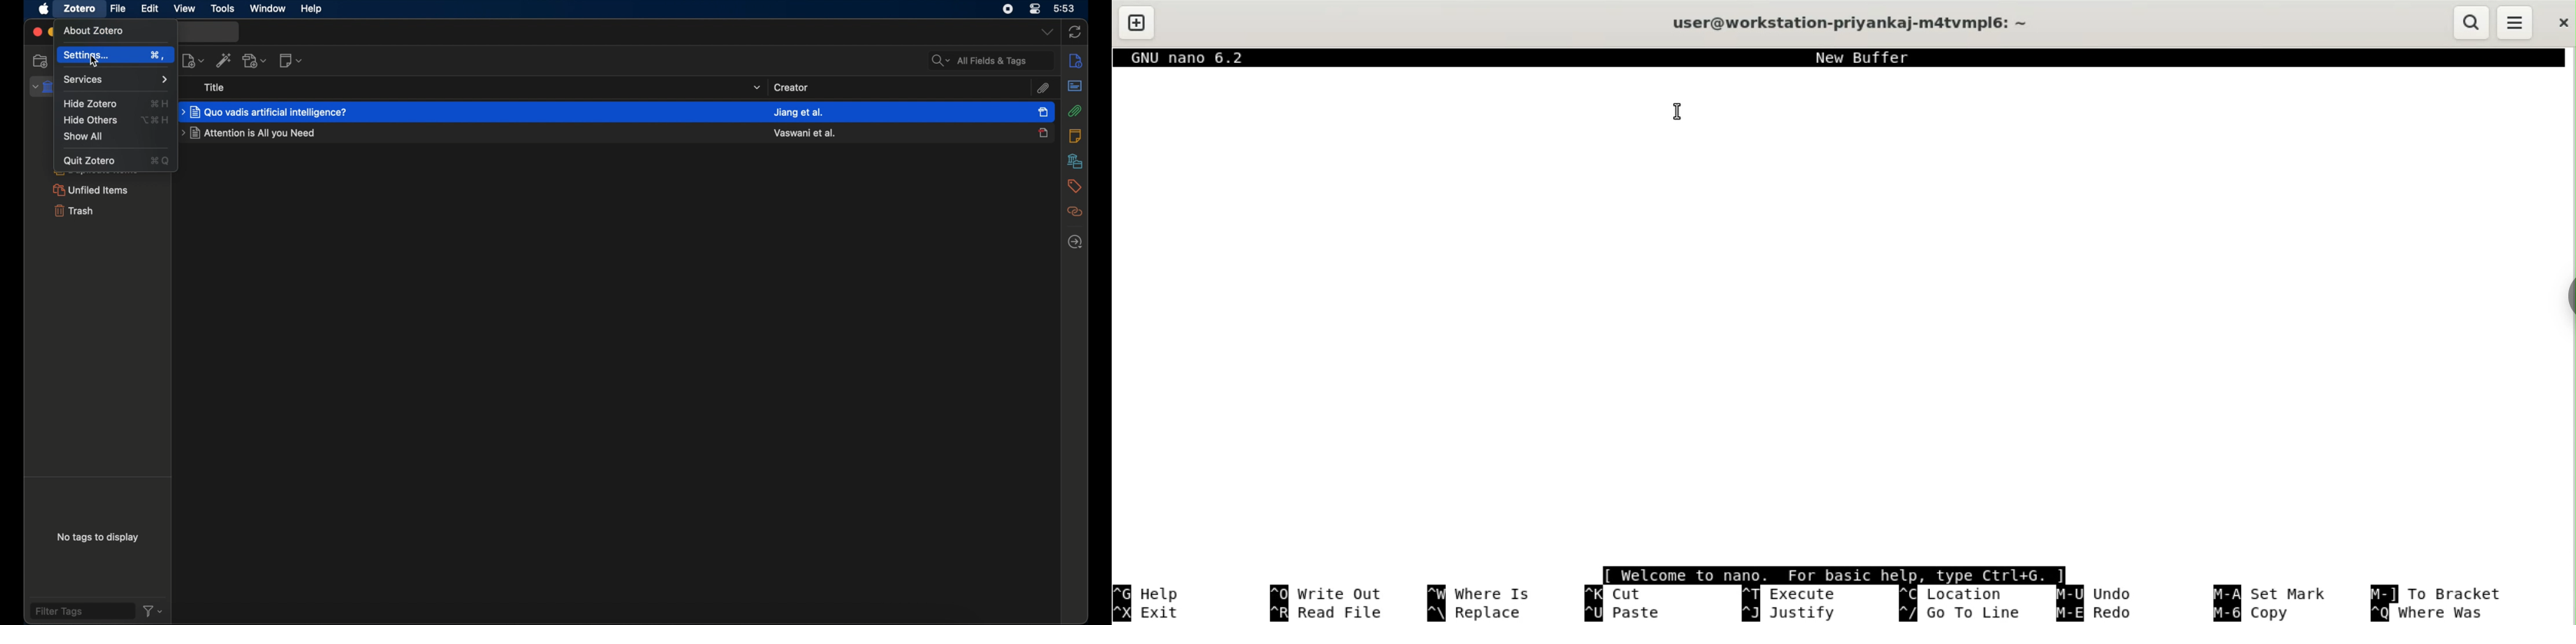 Image resolution: width=2576 pixels, height=644 pixels. I want to click on trash, so click(74, 211).